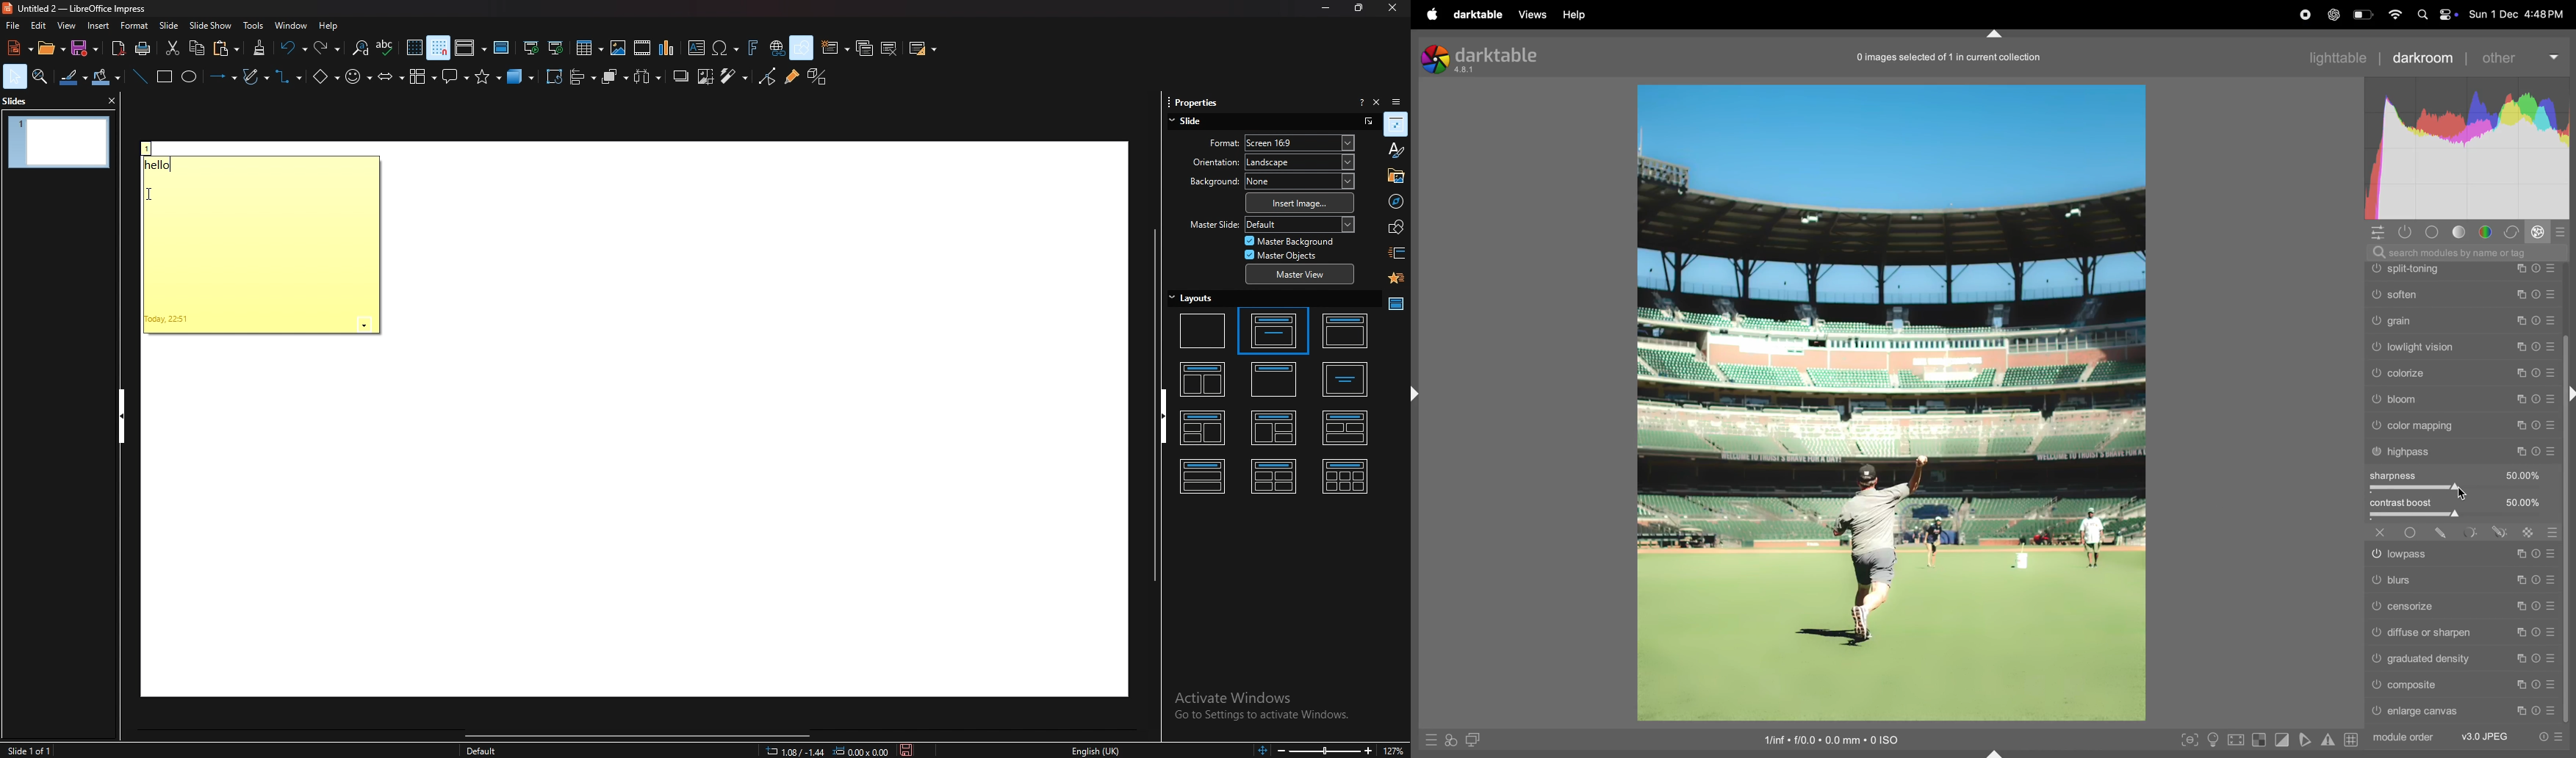 The width and height of the screenshot is (2576, 784). What do you see at coordinates (2462, 501) in the screenshot?
I see `color mapping` at bounding box center [2462, 501].